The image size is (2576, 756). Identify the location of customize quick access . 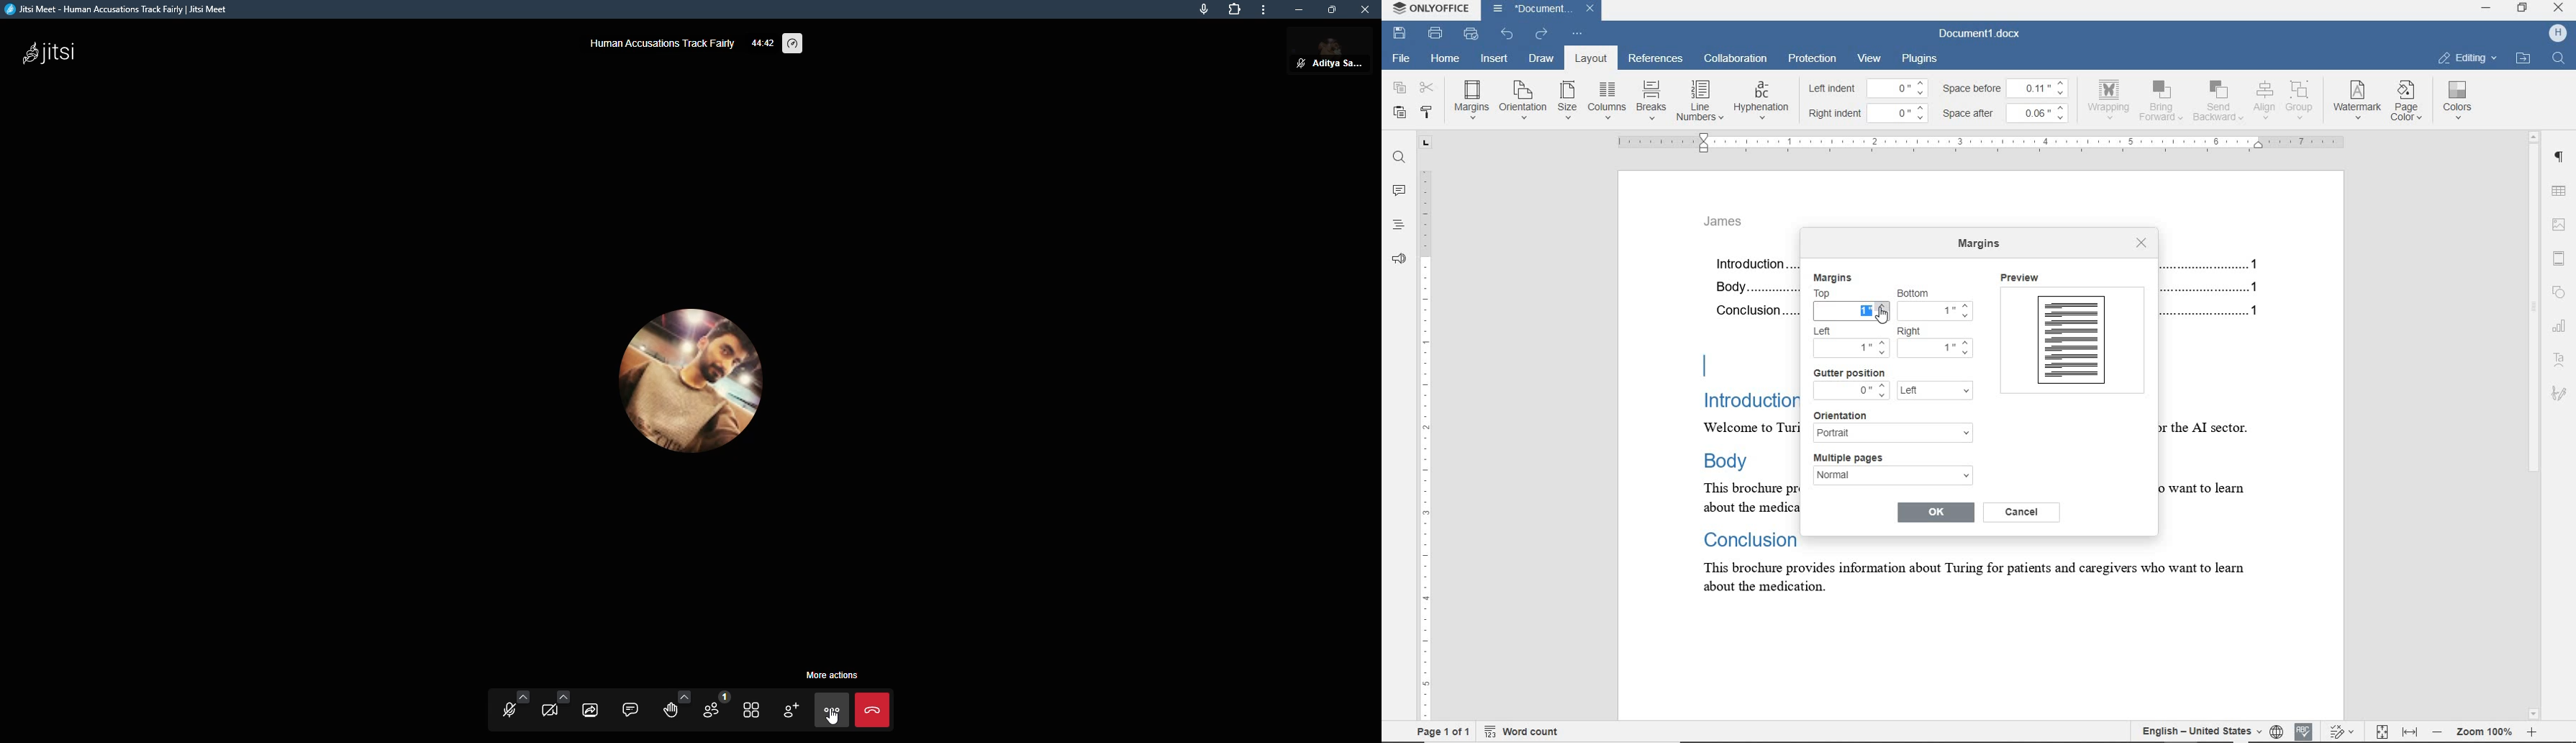
(1578, 34).